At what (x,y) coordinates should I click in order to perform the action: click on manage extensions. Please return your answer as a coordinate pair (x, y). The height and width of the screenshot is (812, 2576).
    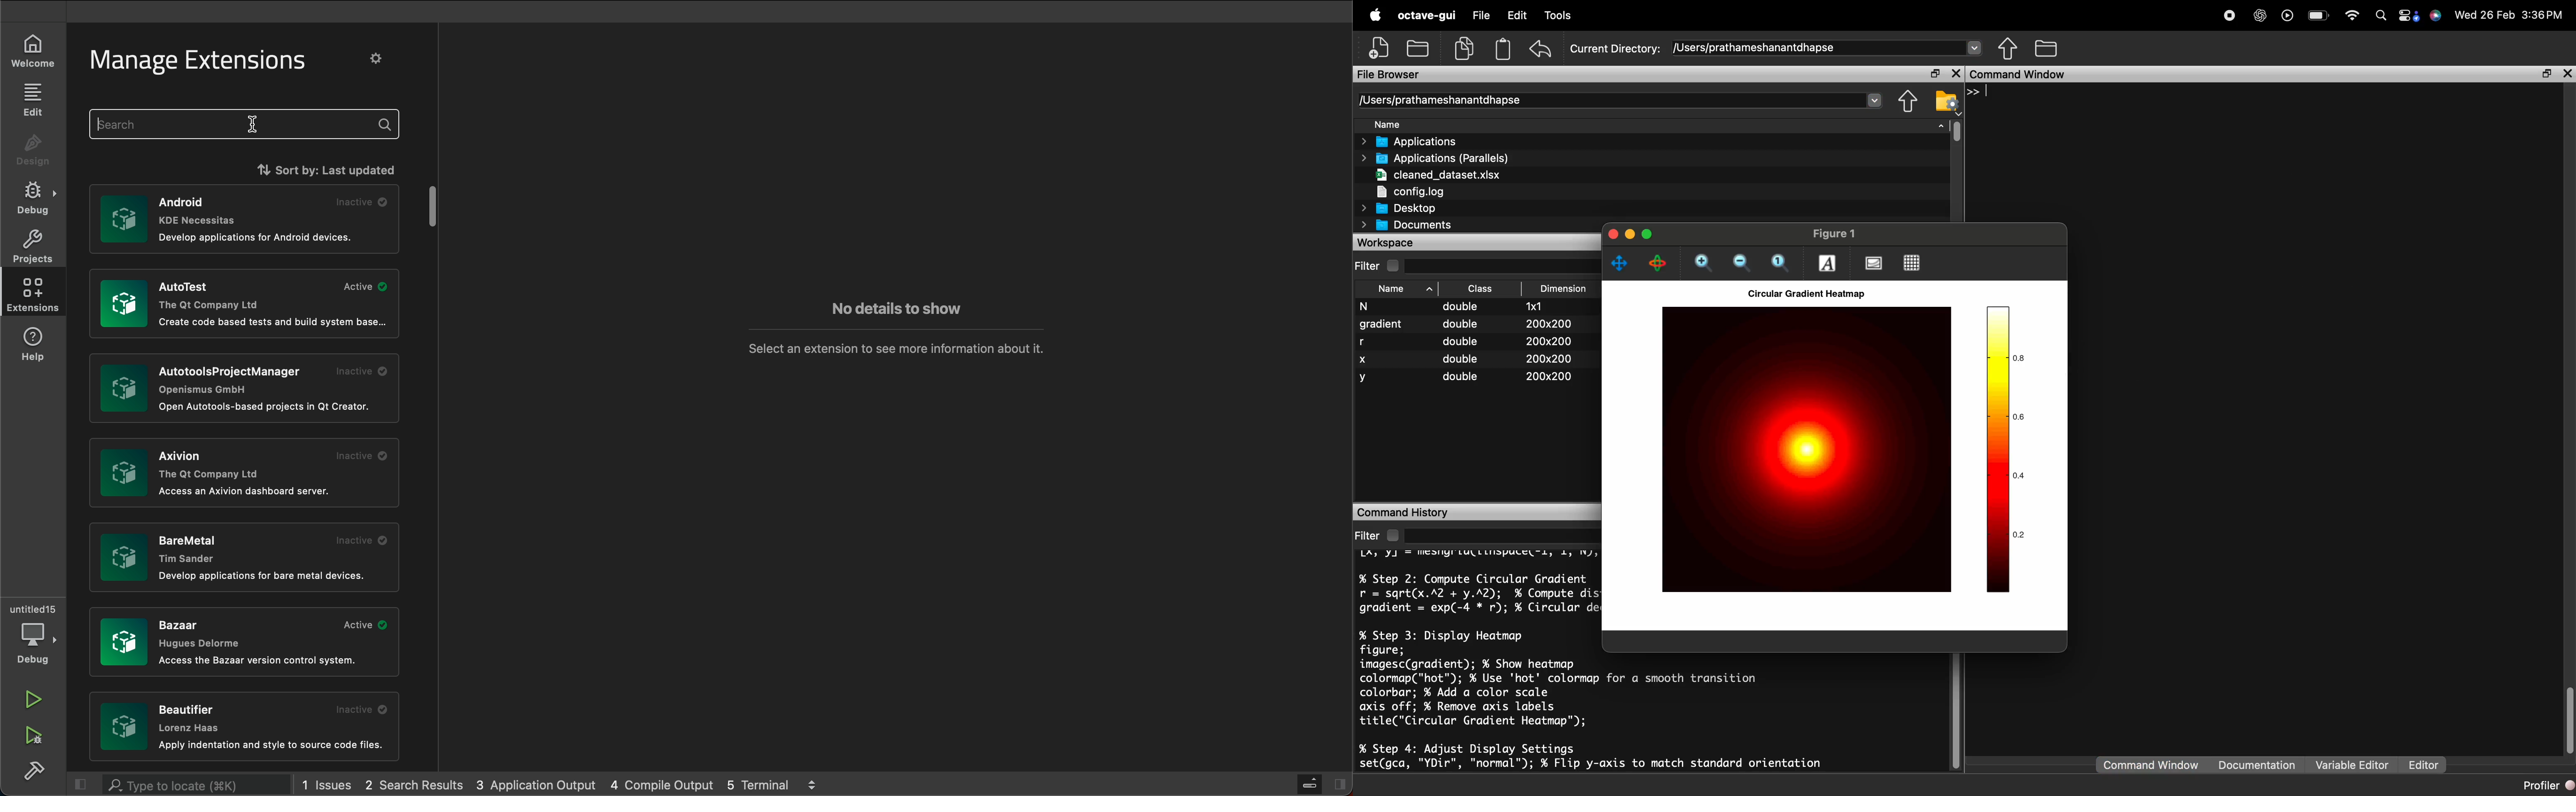
    Looking at the image, I should click on (210, 61).